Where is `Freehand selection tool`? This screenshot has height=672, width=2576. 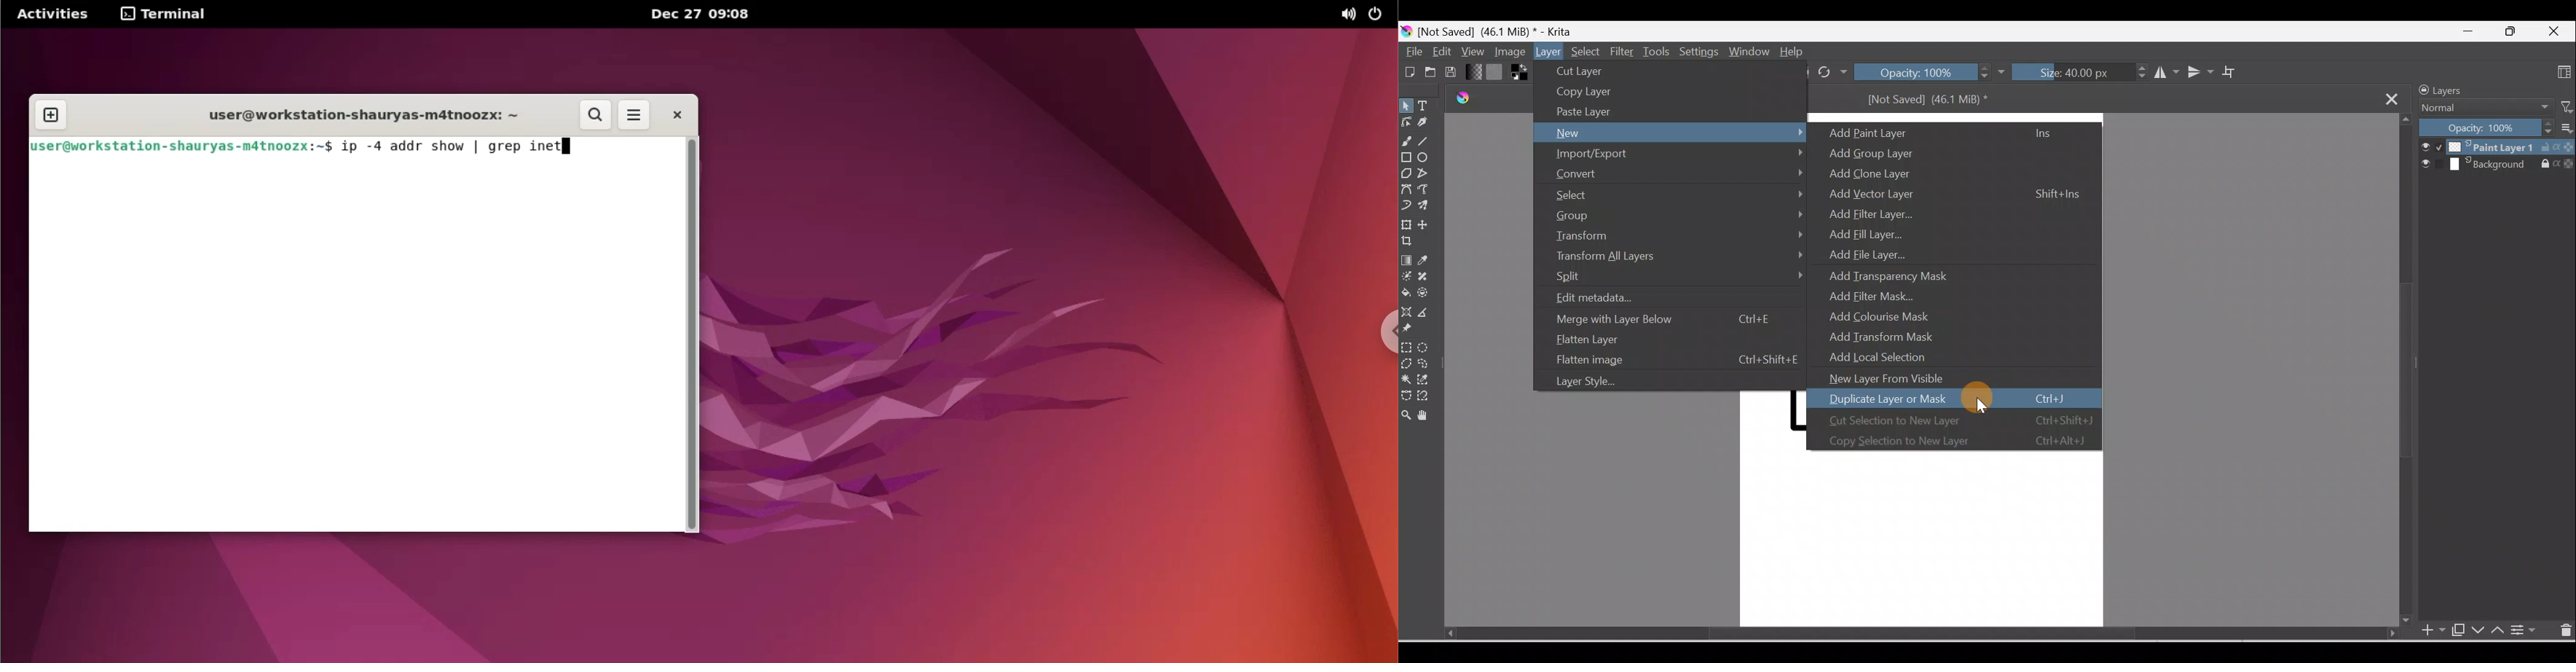
Freehand selection tool is located at coordinates (1429, 363).